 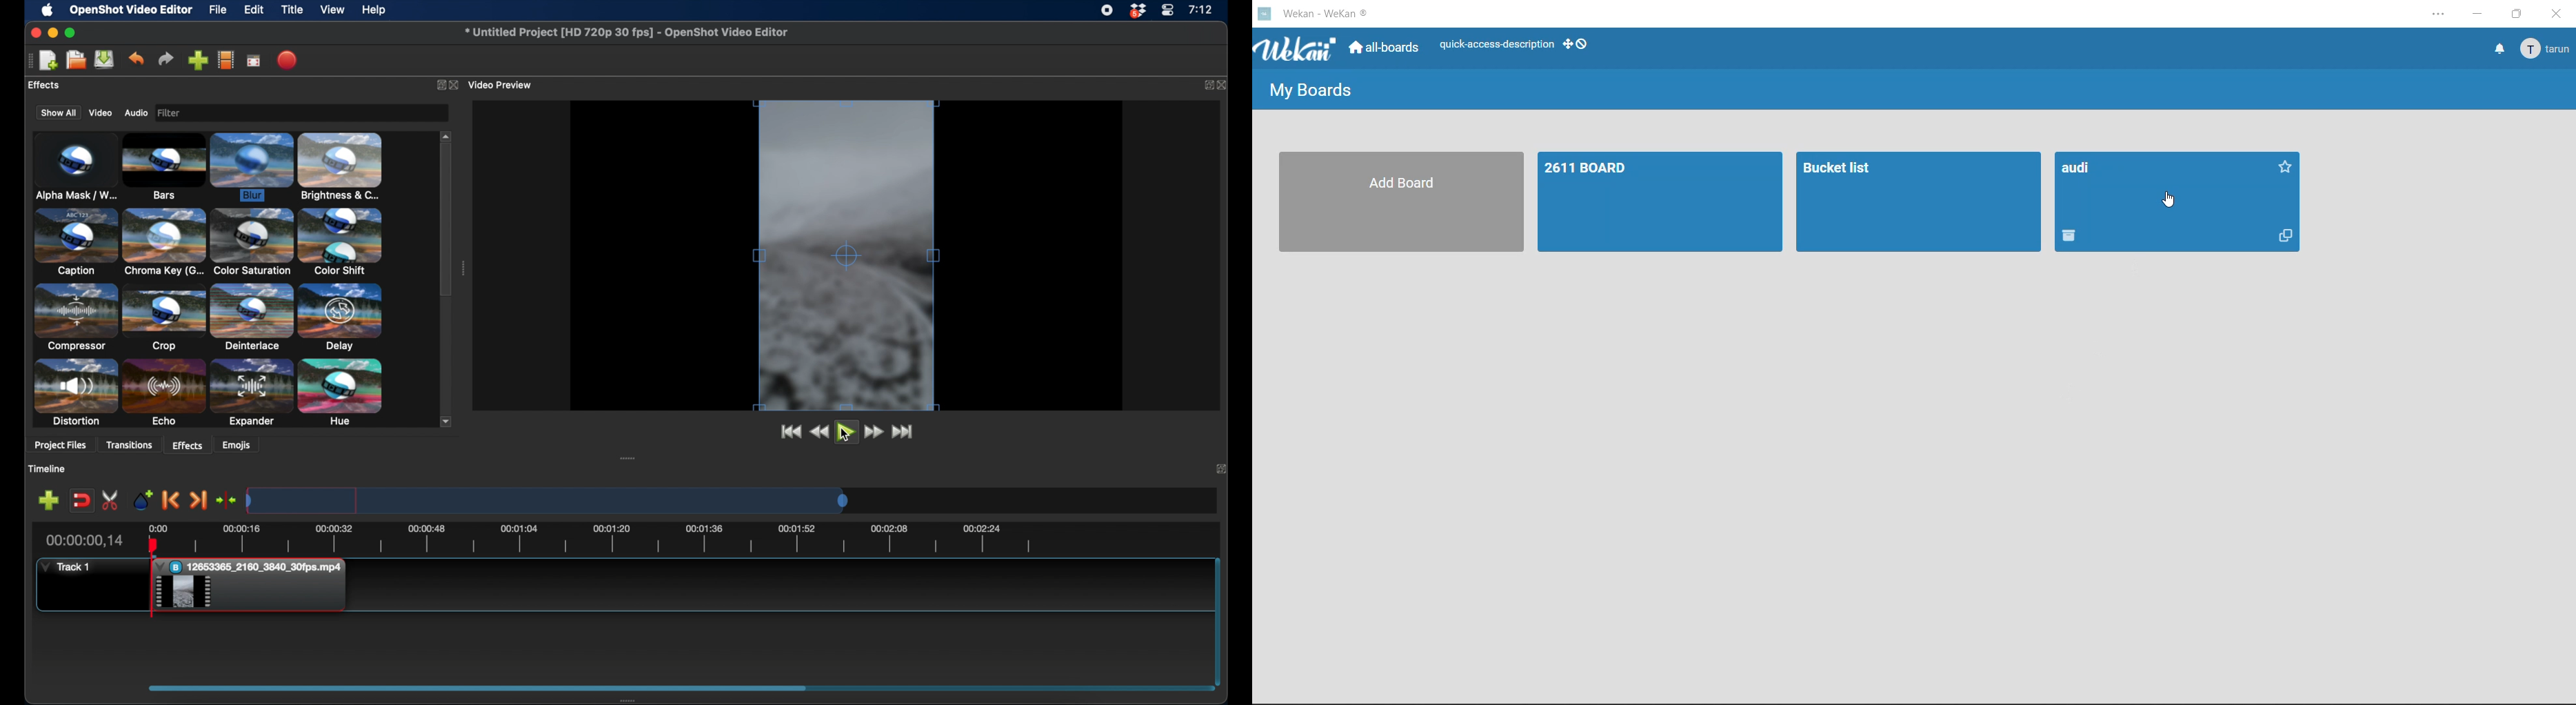 I want to click on center the playhead on timeline, so click(x=227, y=499).